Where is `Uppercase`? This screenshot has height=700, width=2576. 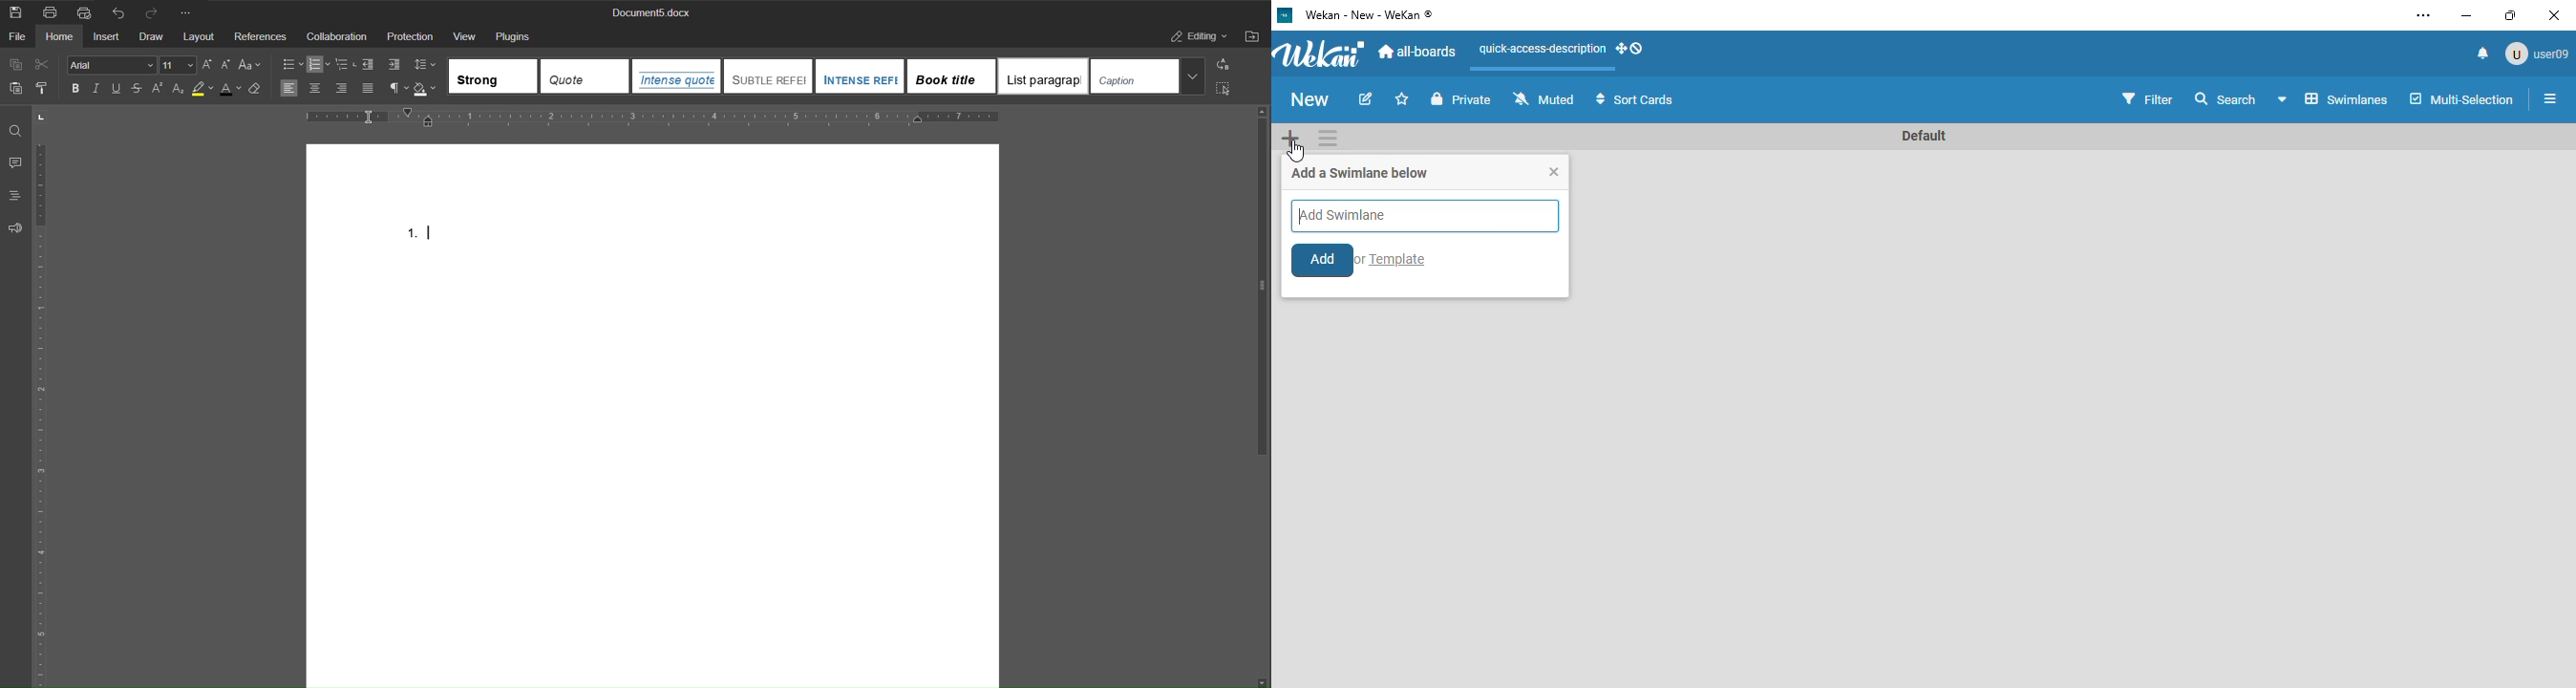
Uppercase is located at coordinates (209, 65).